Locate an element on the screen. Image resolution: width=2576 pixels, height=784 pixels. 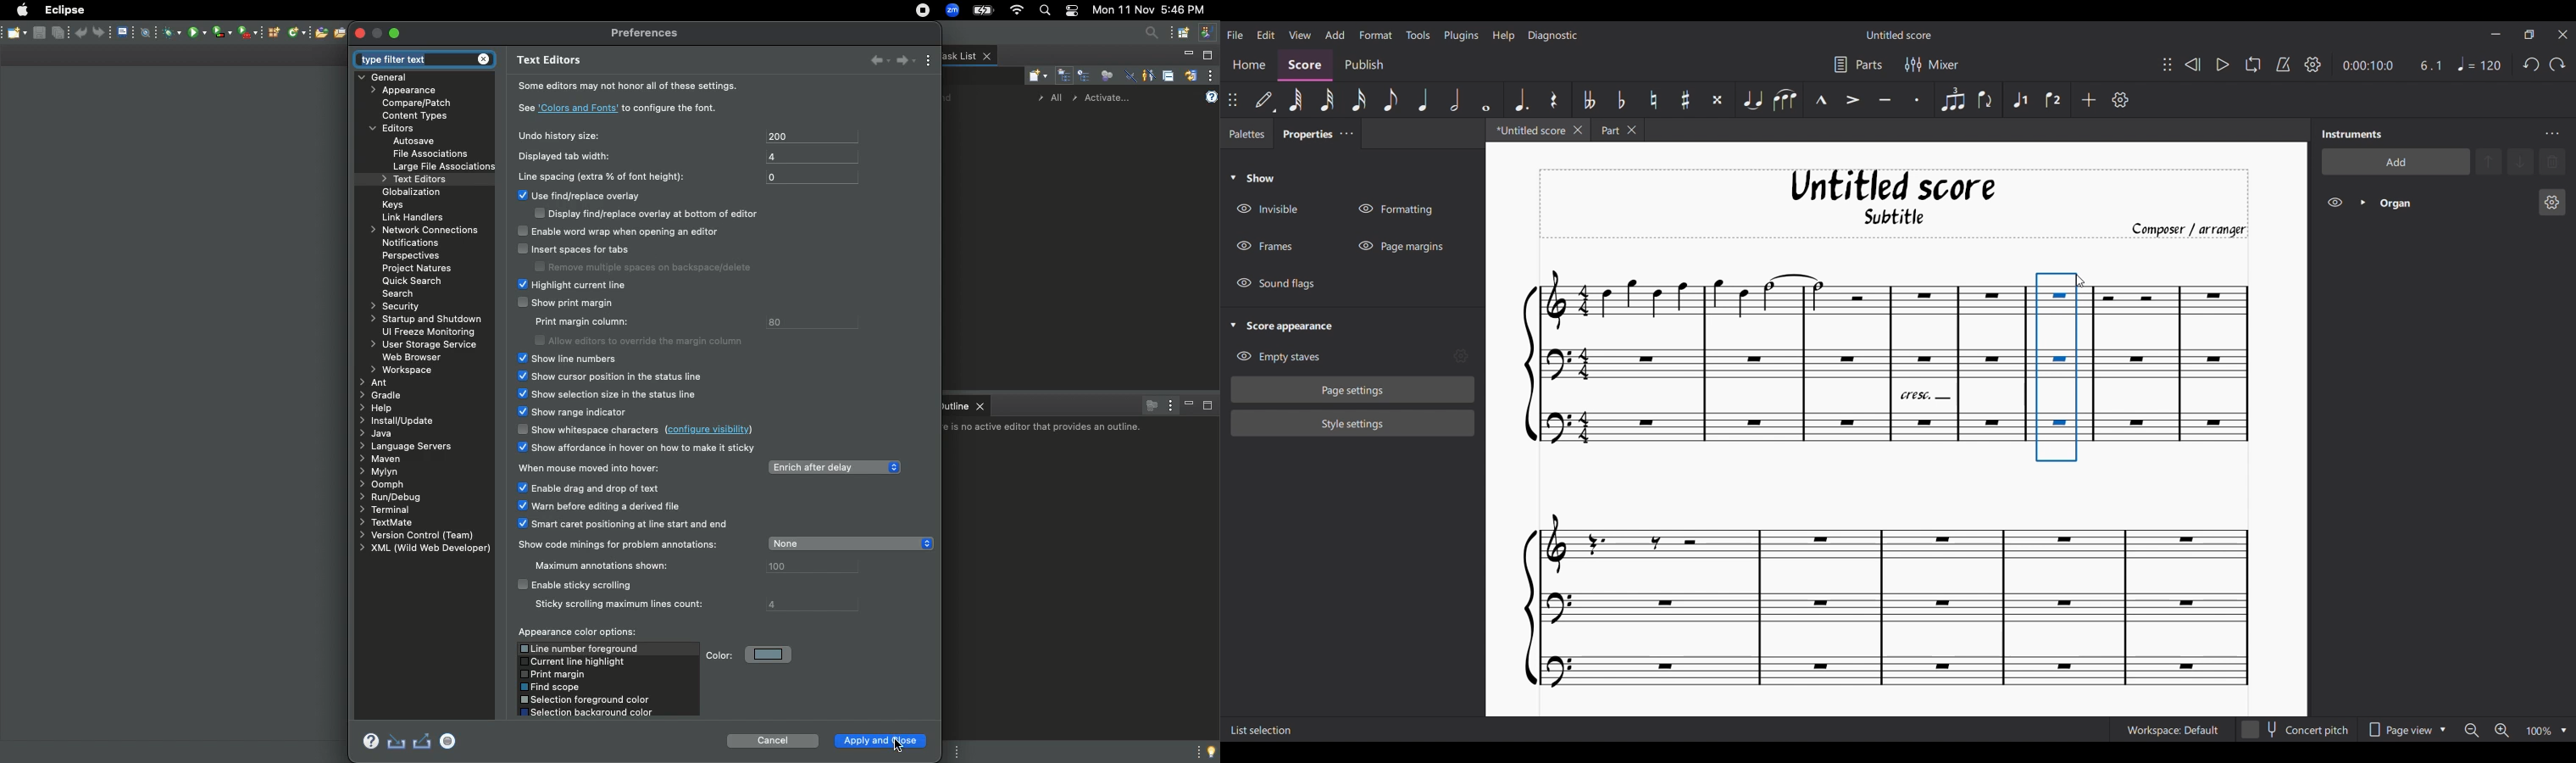
Install update is located at coordinates (400, 422).